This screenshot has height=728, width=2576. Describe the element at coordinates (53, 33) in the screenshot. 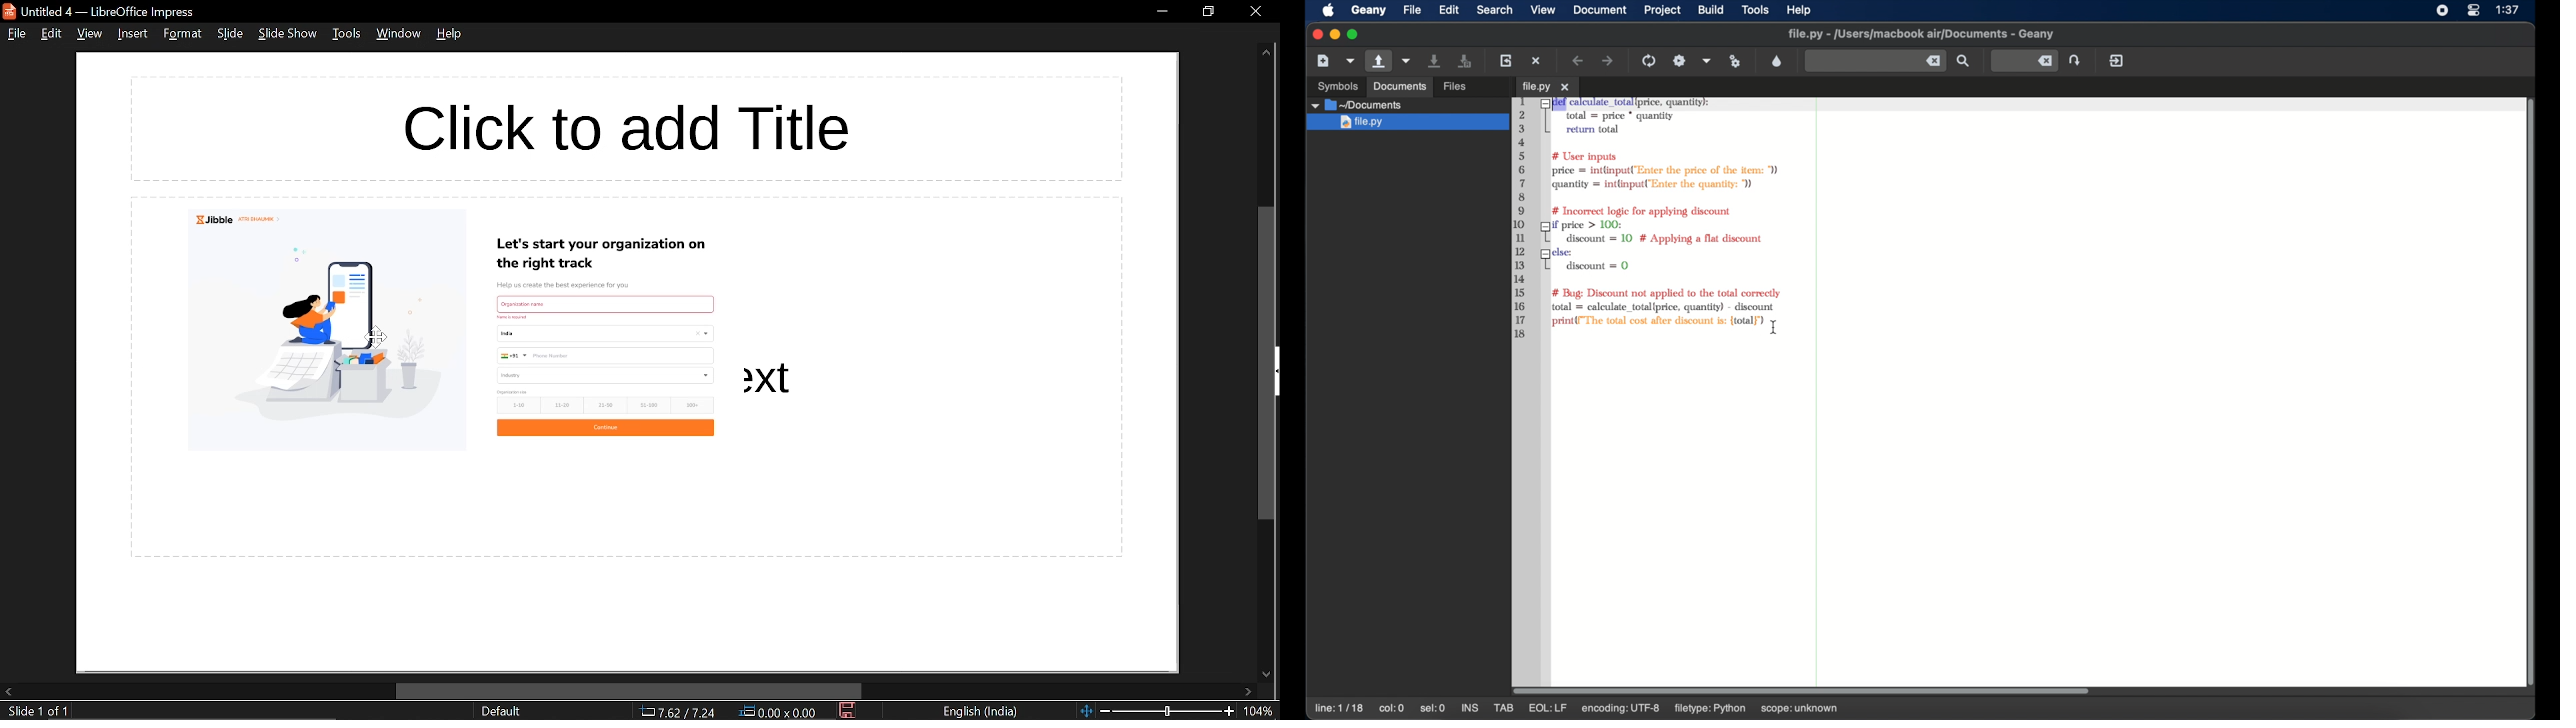

I see `edit` at that location.